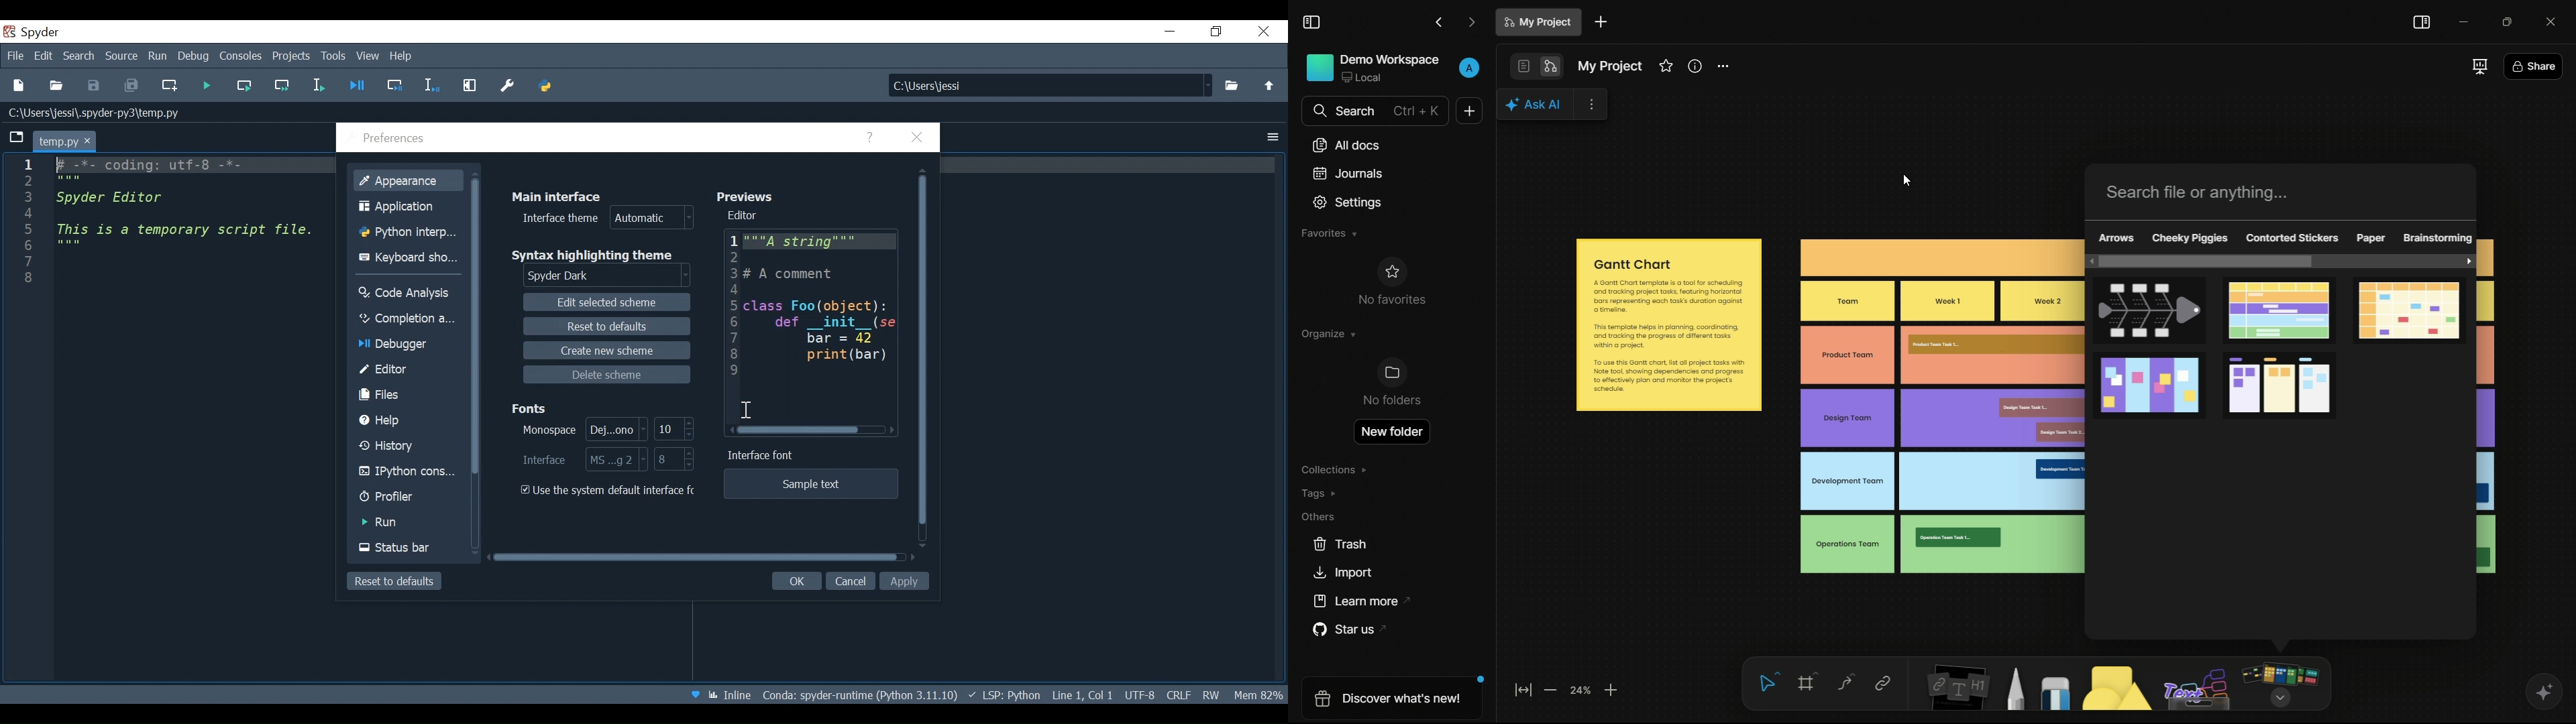  Describe the element at coordinates (409, 293) in the screenshot. I see `Code Analysis` at that location.